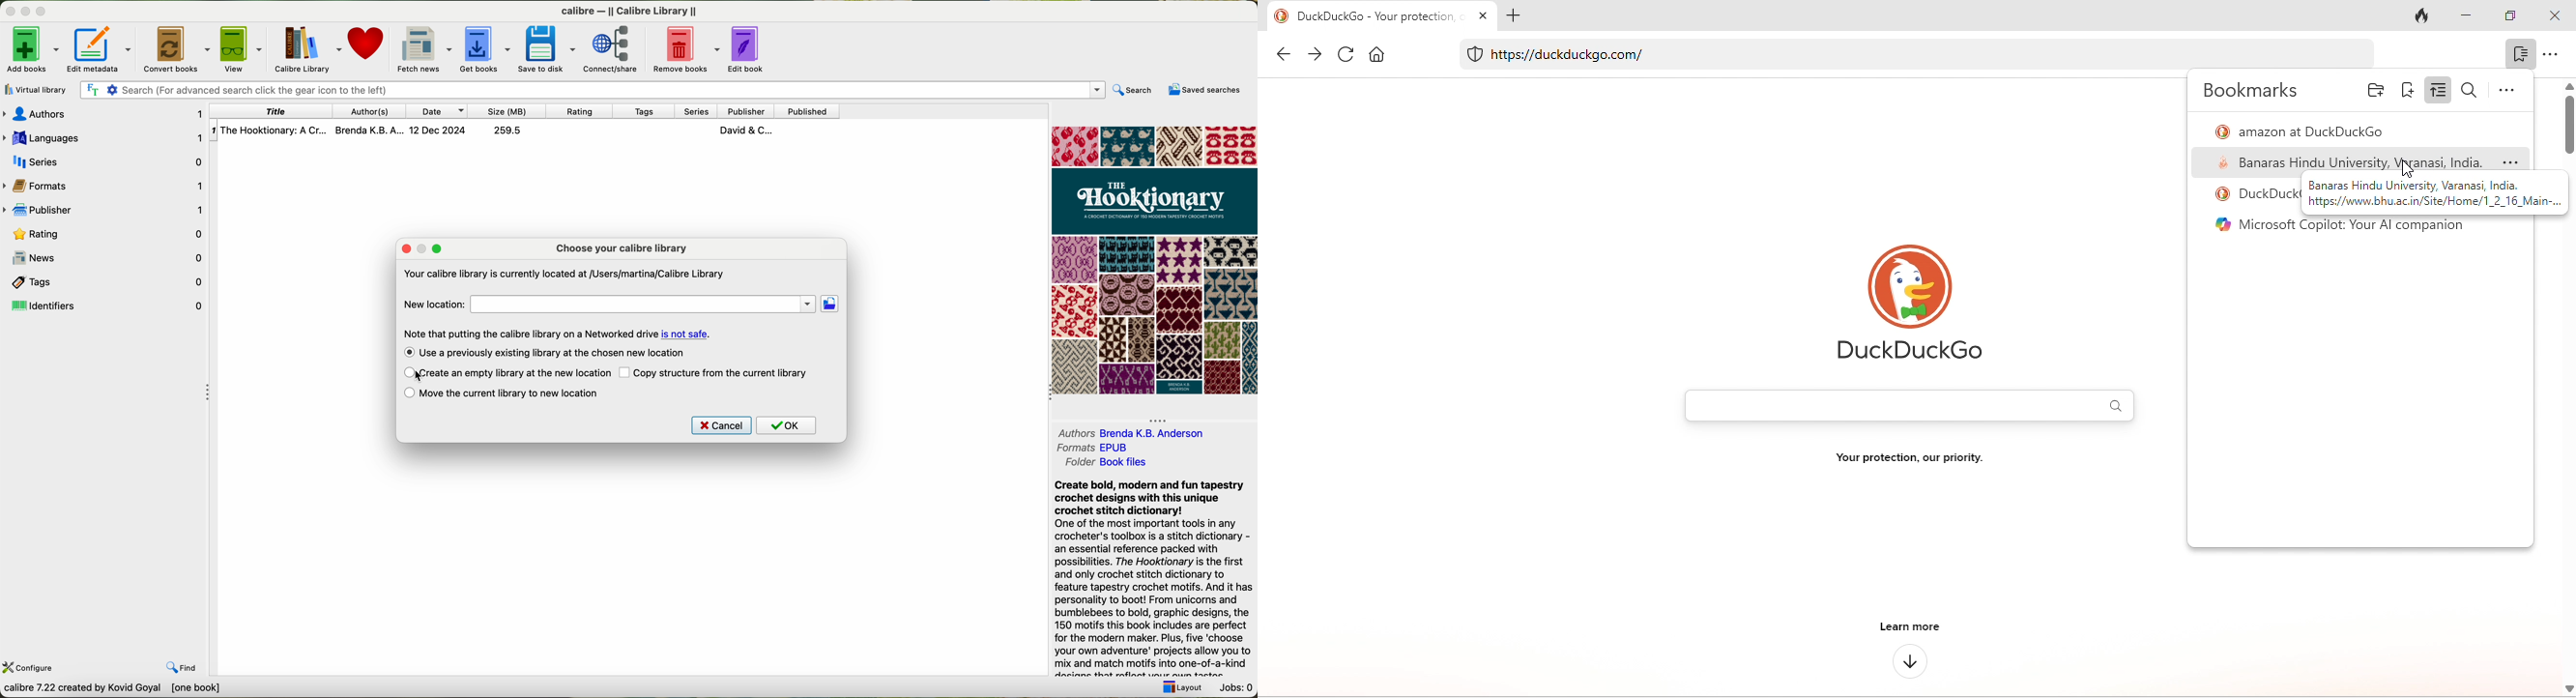  Describe the element at coordinates (207, 391) in the screenshot. I see `hide` at that location.